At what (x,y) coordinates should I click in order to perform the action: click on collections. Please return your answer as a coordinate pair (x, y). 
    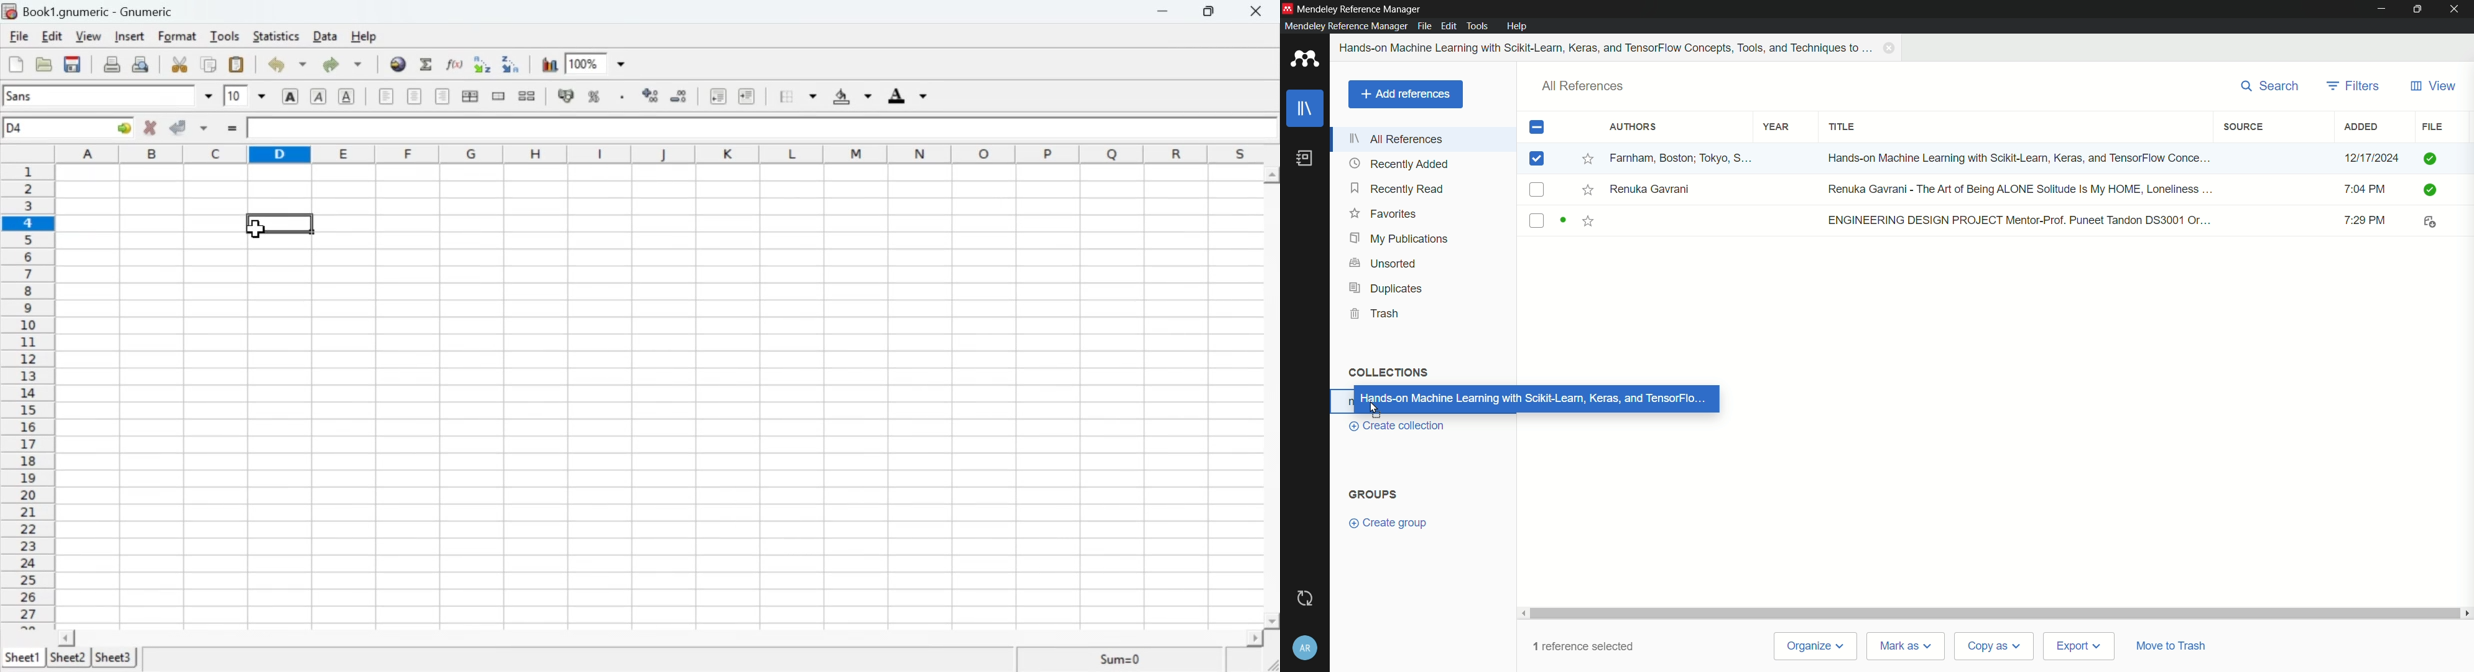
    Looking at the image, I should click on (1387, 371).